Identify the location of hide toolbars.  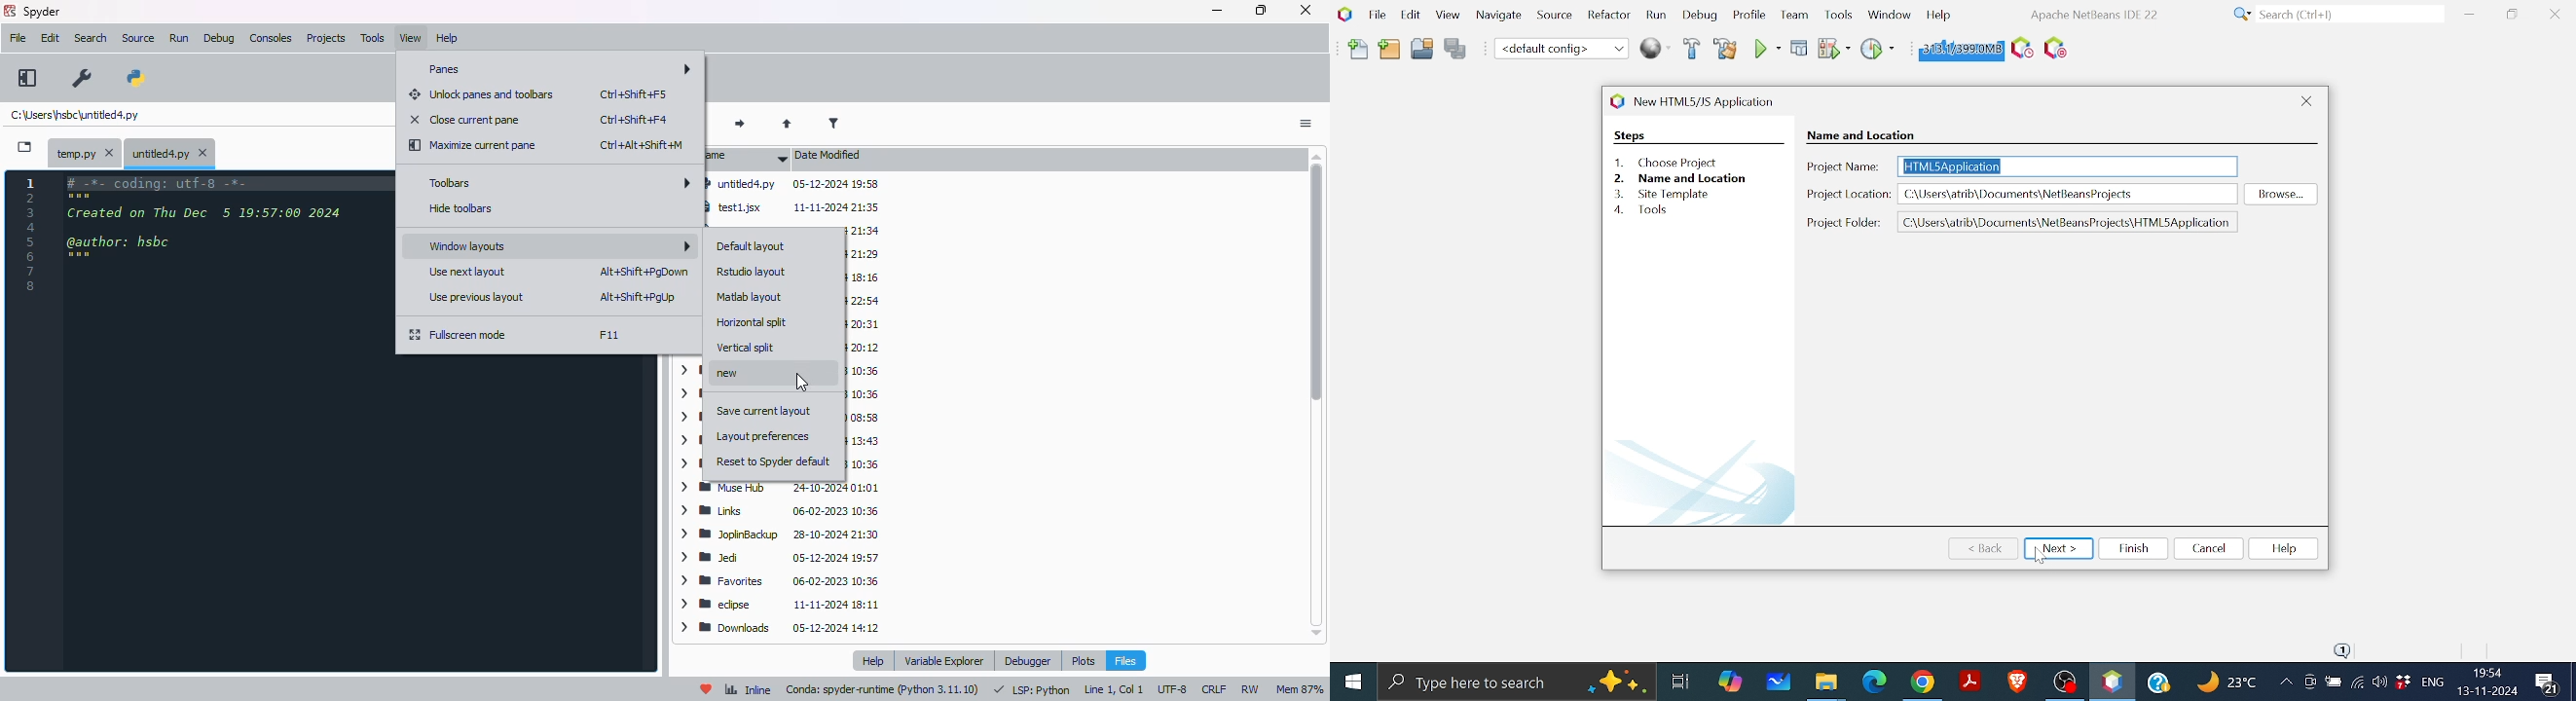
(462, 208).